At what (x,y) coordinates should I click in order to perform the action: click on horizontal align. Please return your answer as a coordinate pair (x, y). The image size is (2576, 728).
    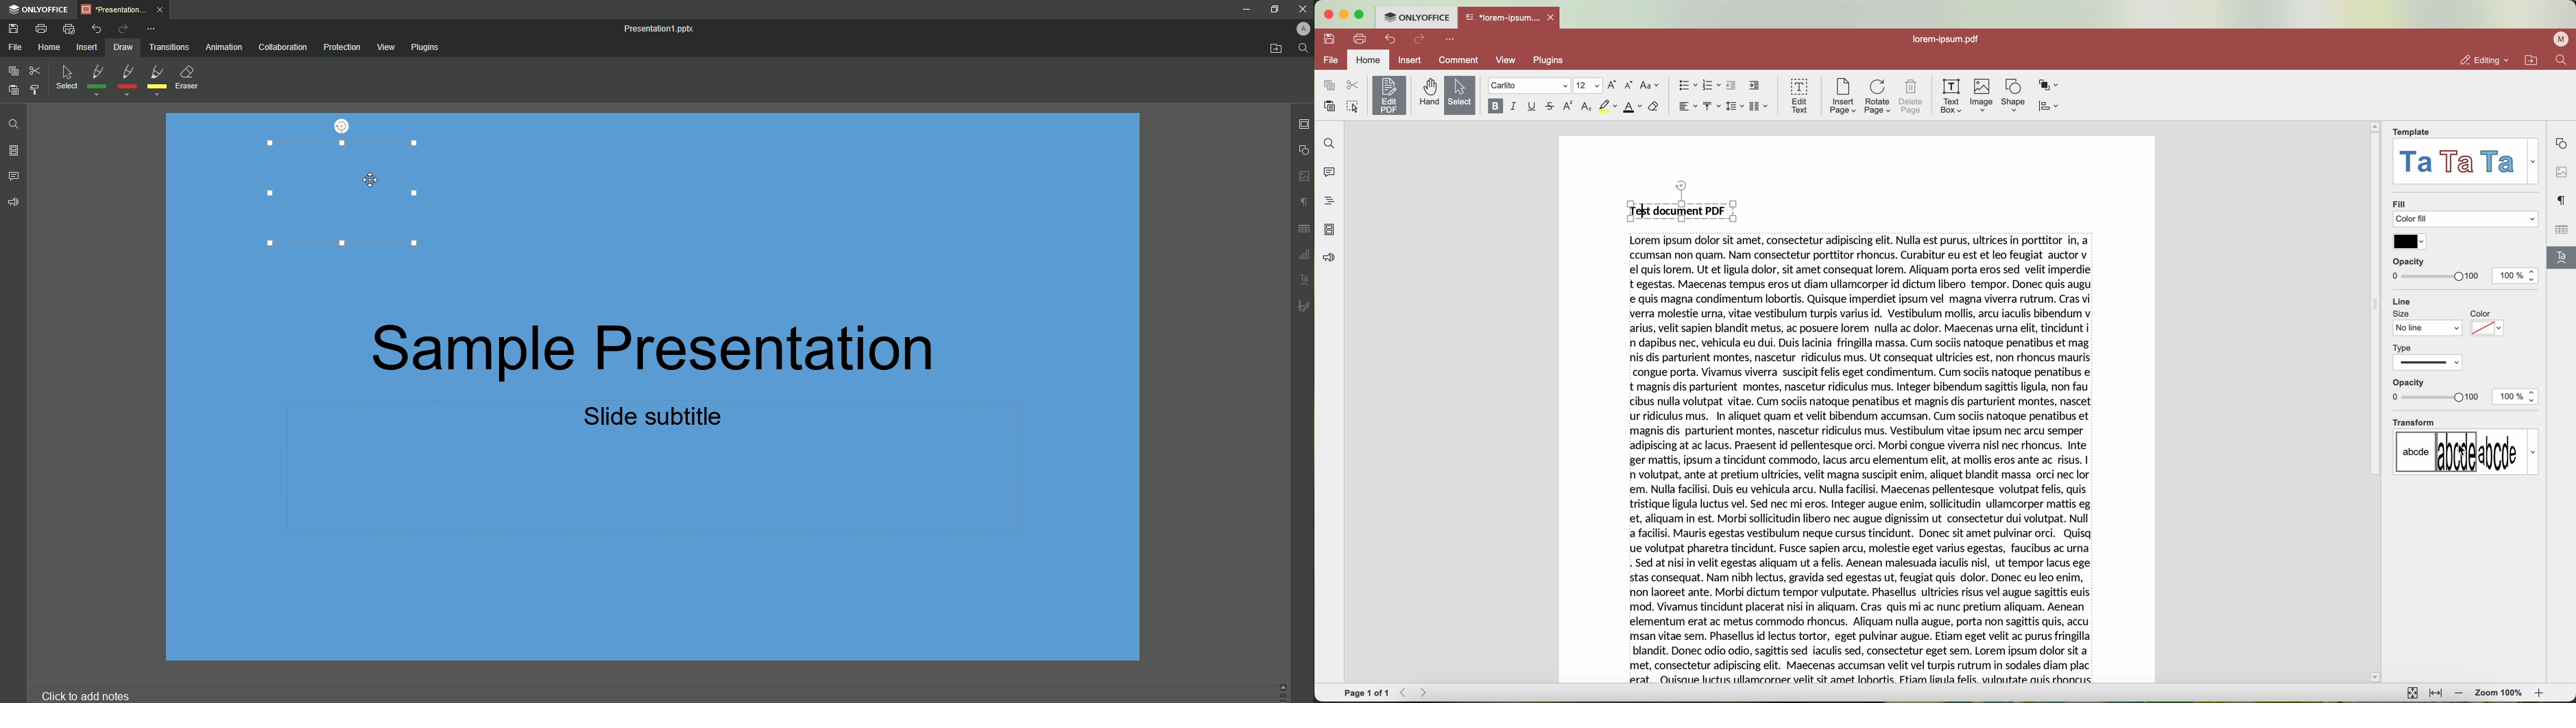
    Looking at the image, I should click on (1687, 107).